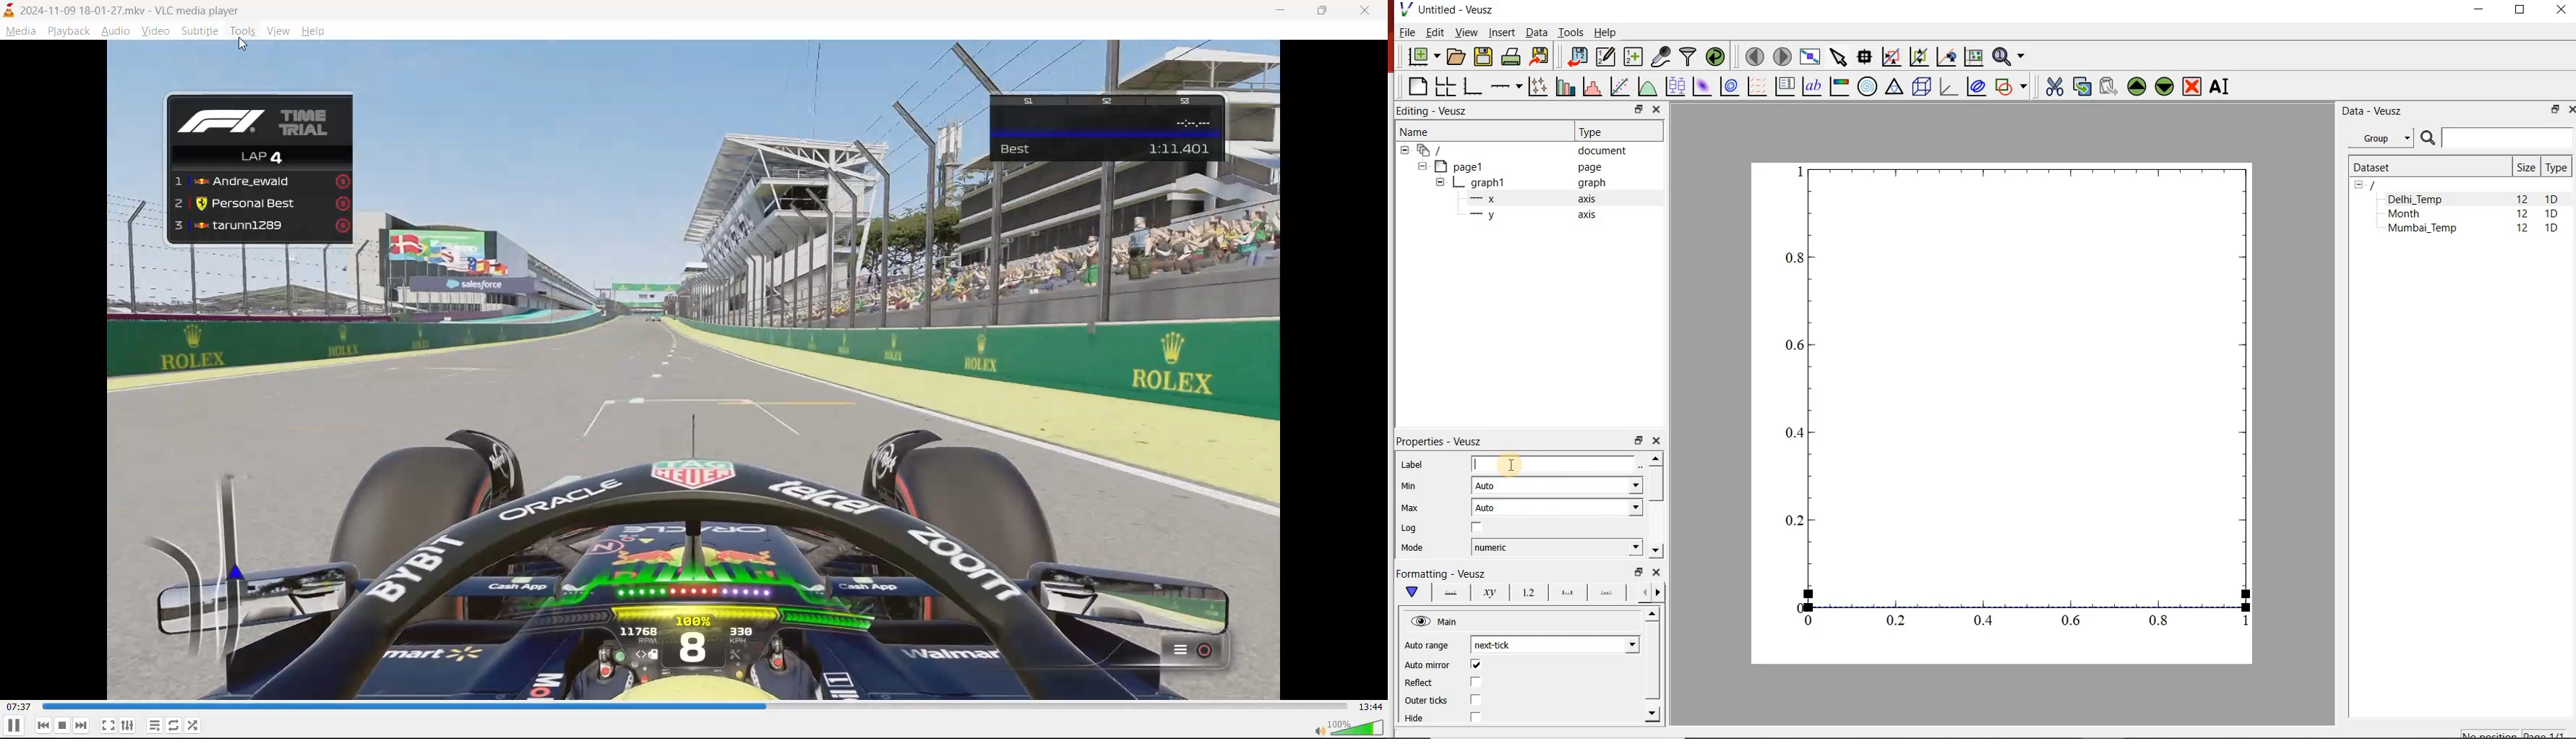  What do you see at coordinates (1370, 707) in the screenshot?
I see `total track time` at bounding box center [1370, 707].